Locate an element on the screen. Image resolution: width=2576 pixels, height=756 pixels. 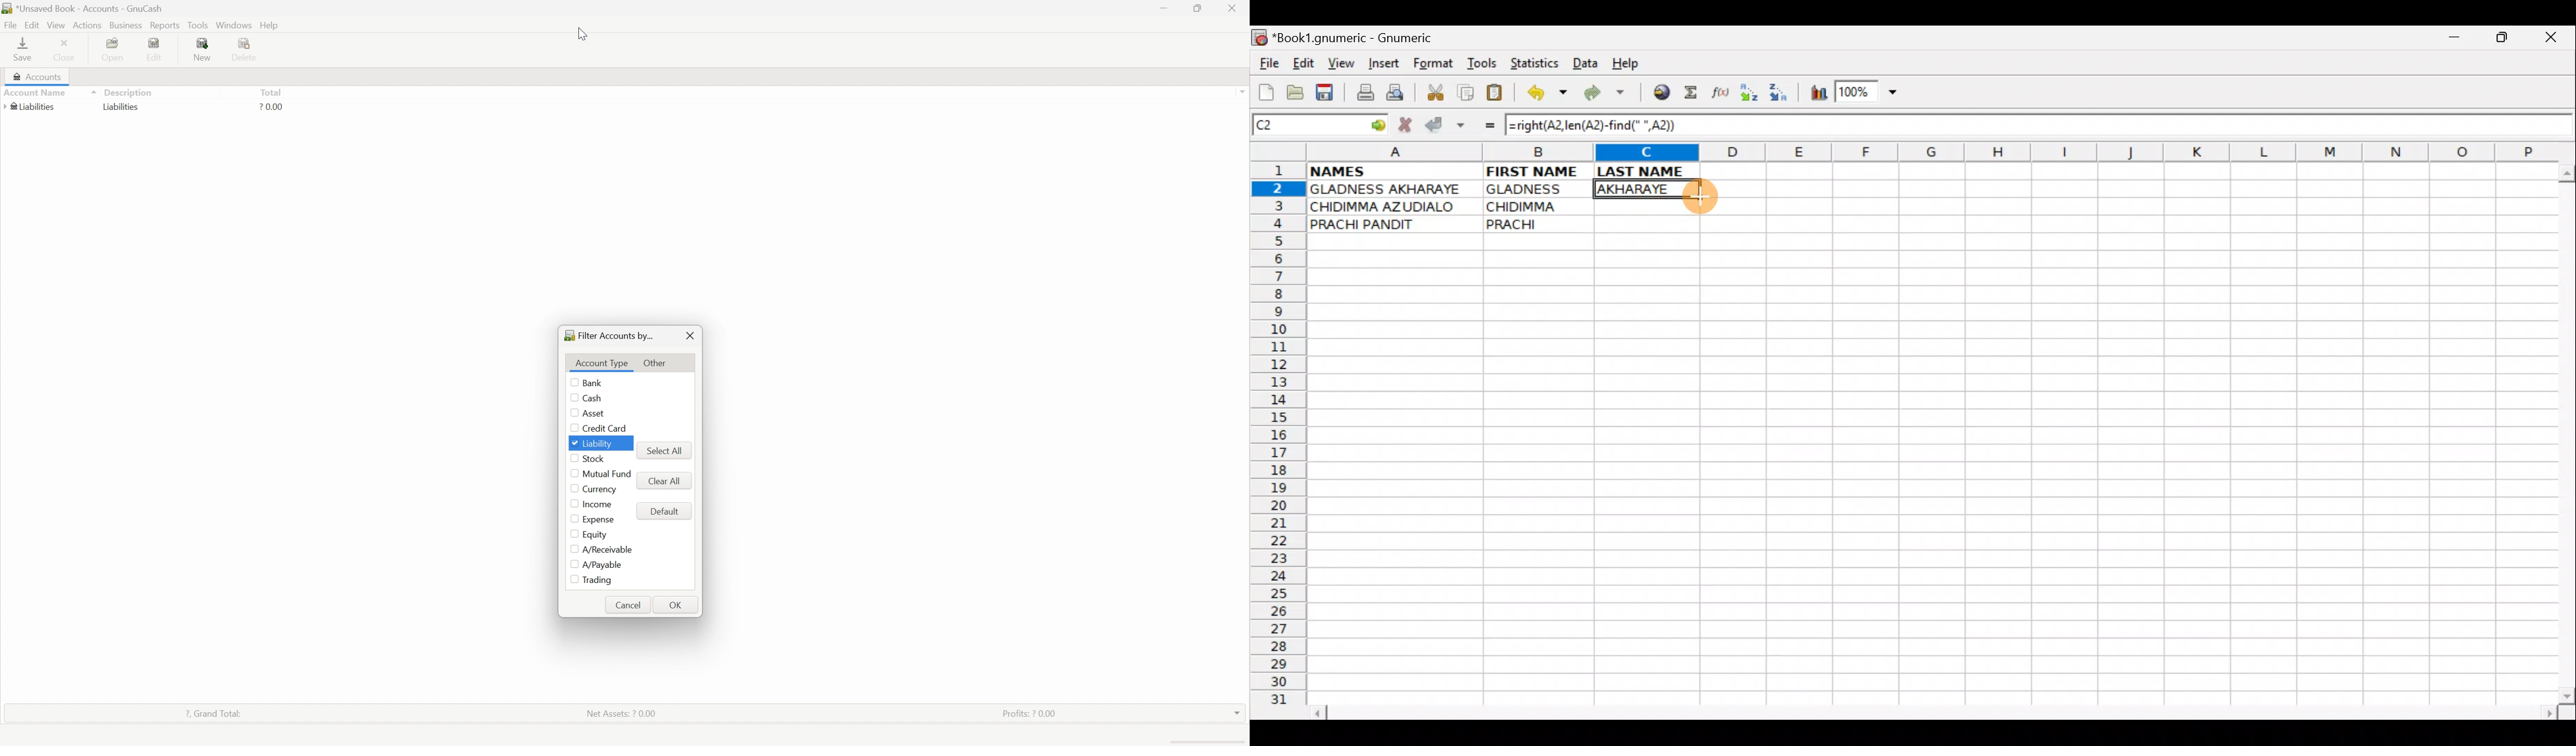
Redo undone action is located at coordinates (1607, 95).